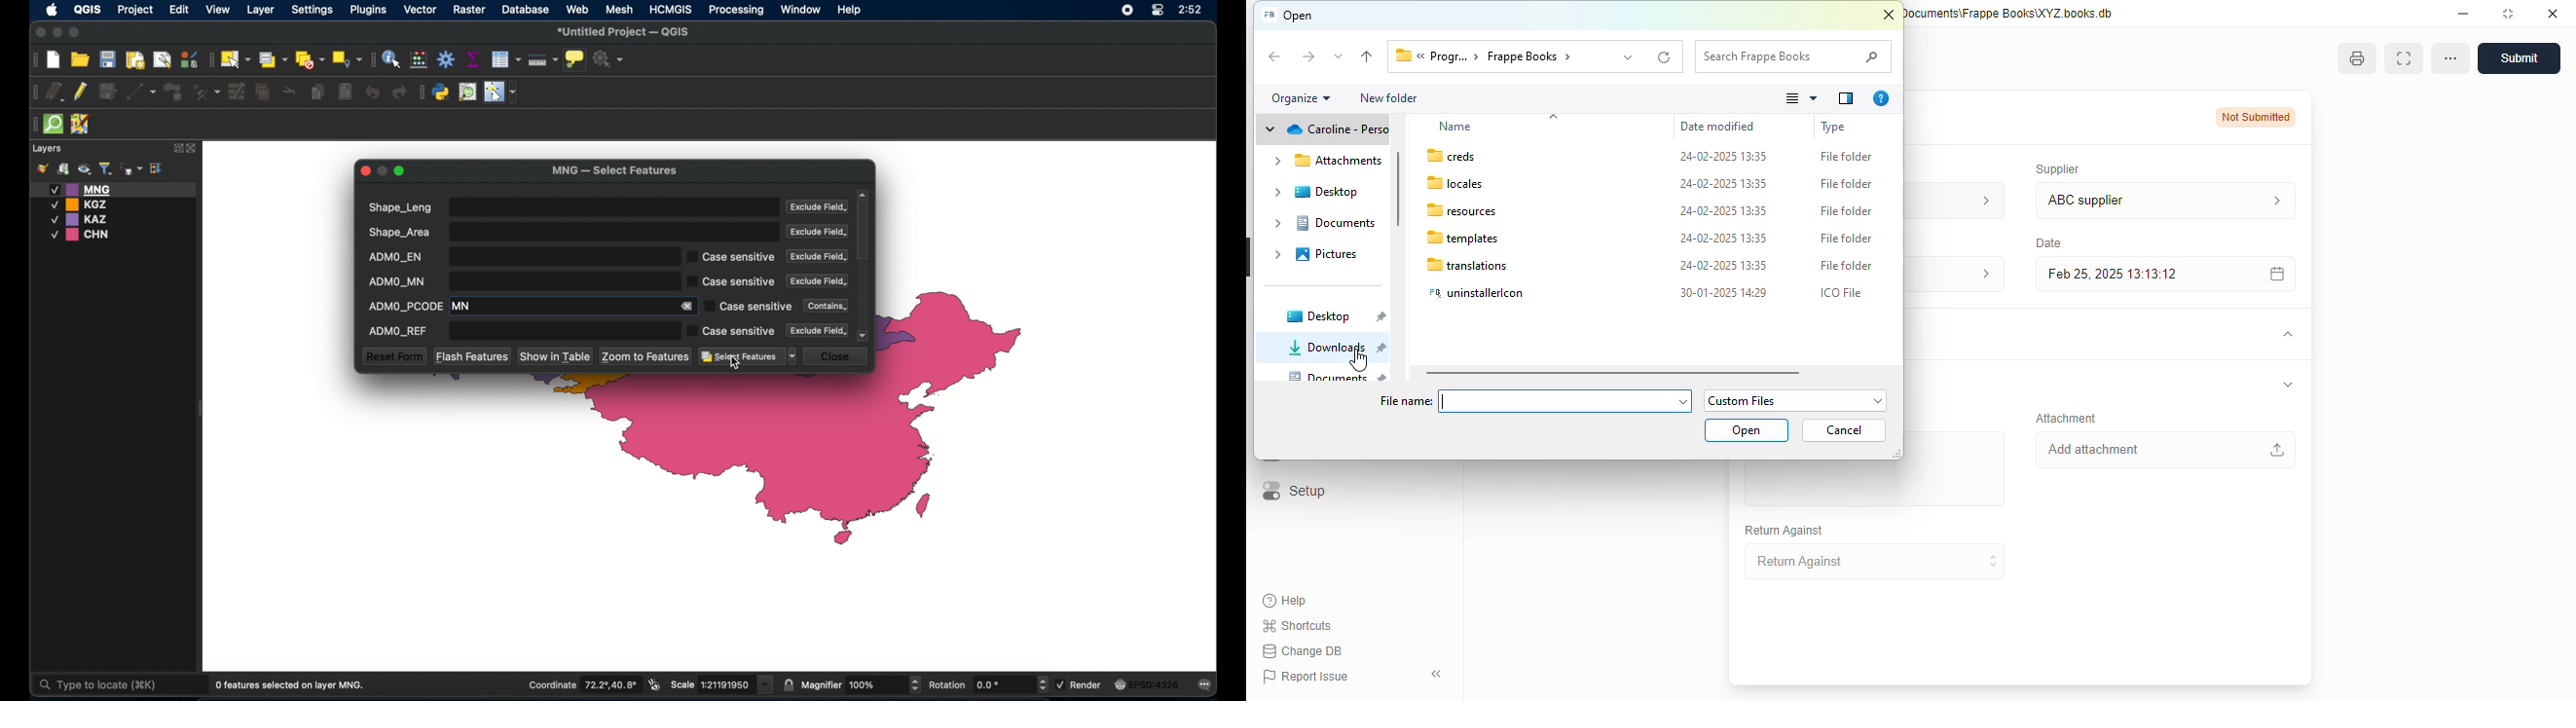 This screenshot has height=728, width=2576. Describe the element at coordinates (2128, 201) in the screenshot. I see `ABC supplier` at that location.